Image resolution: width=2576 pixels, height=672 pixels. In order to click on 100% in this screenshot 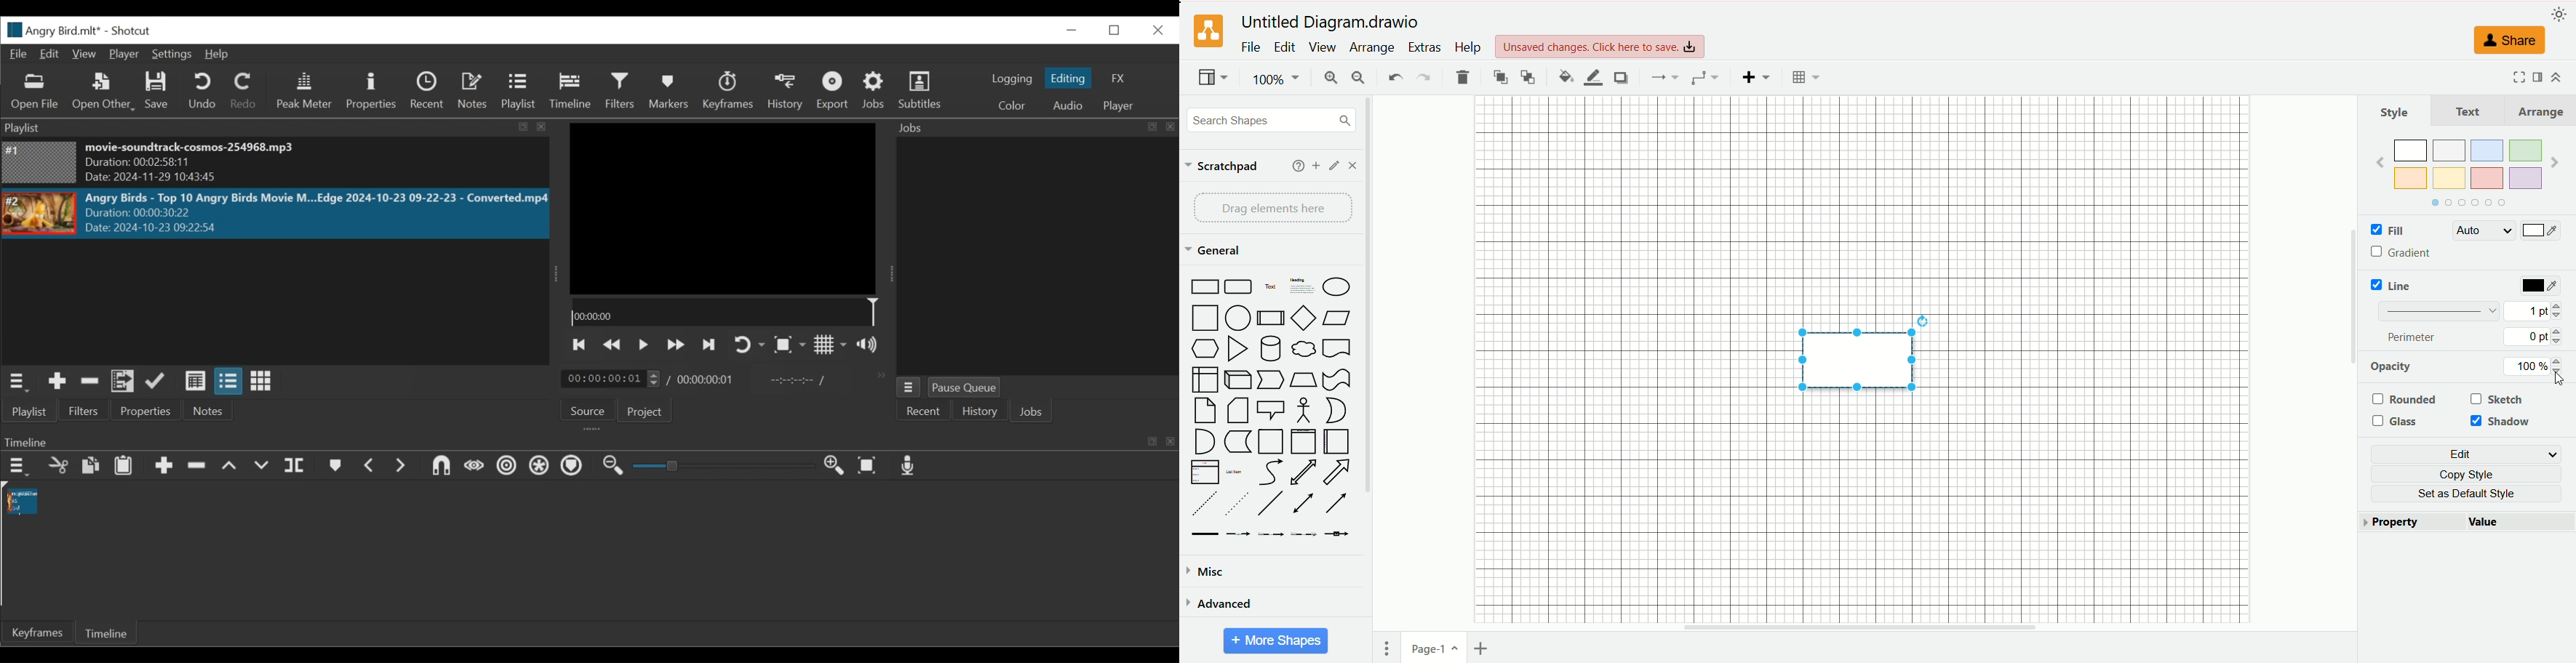, I will do `click(1277, 79)`.